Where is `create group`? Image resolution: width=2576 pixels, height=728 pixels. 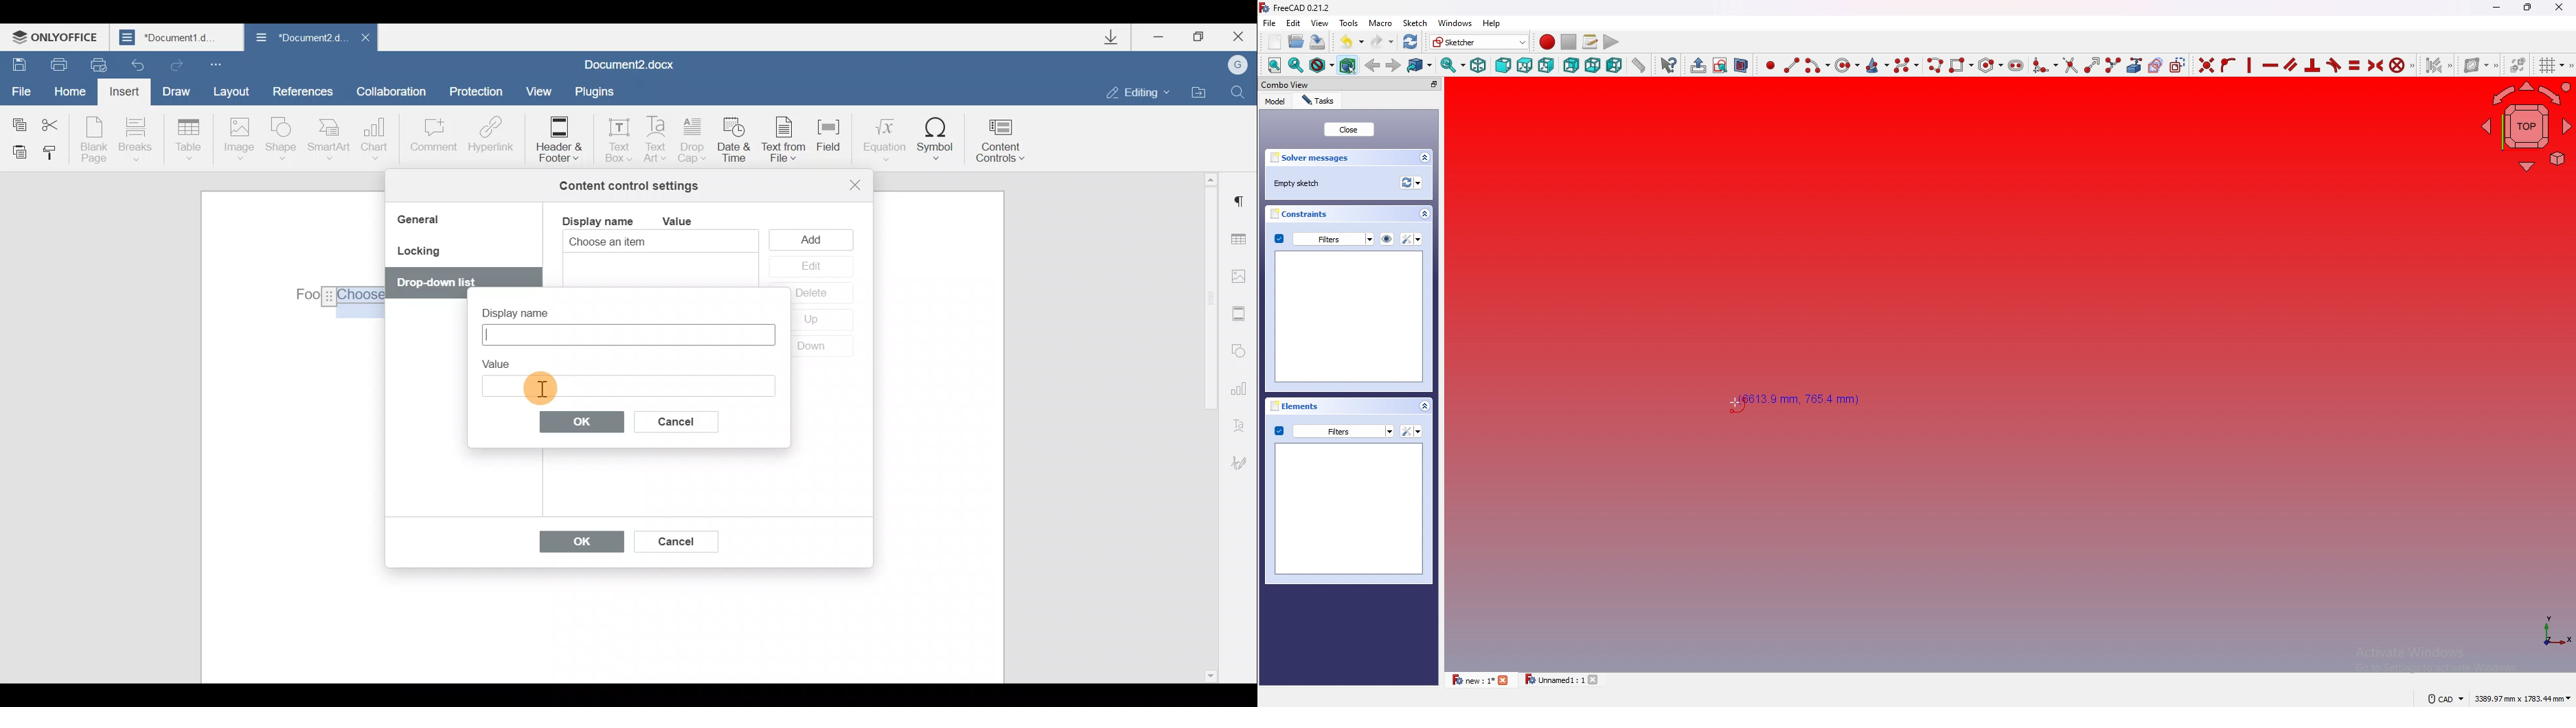
create group is located at coordinates (1698, 65).